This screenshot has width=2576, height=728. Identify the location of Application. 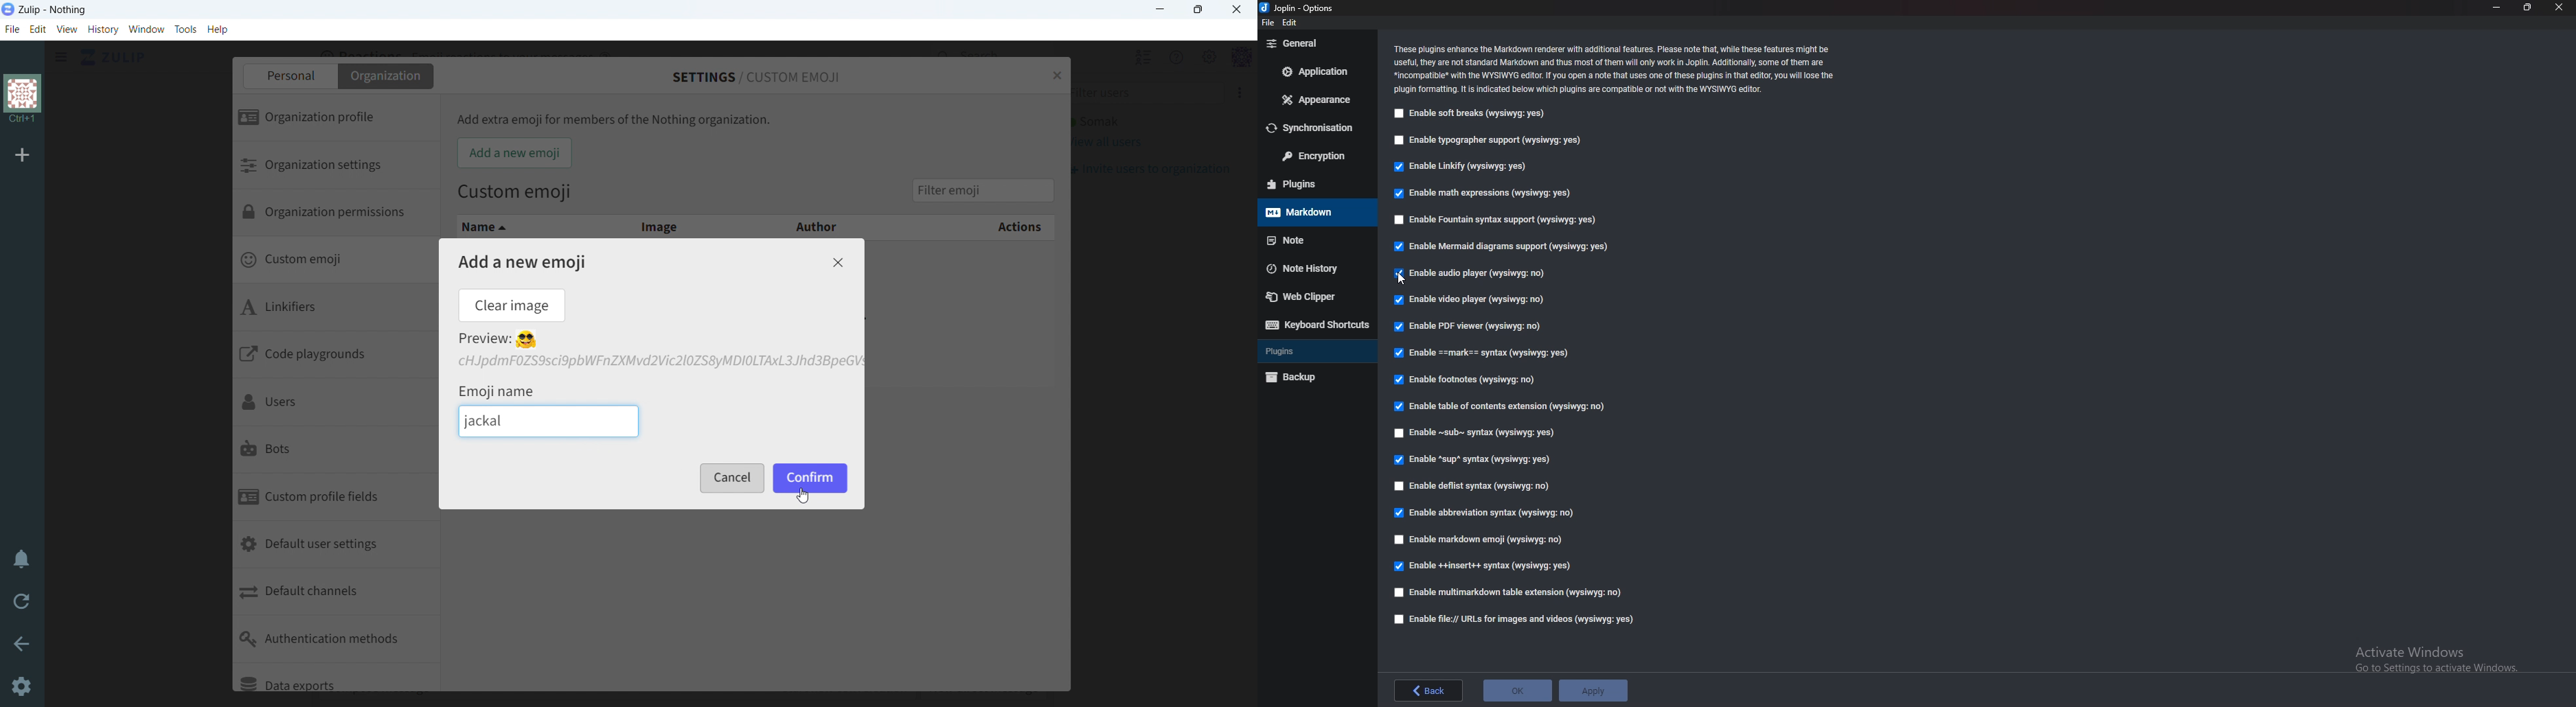
(1317, 72).